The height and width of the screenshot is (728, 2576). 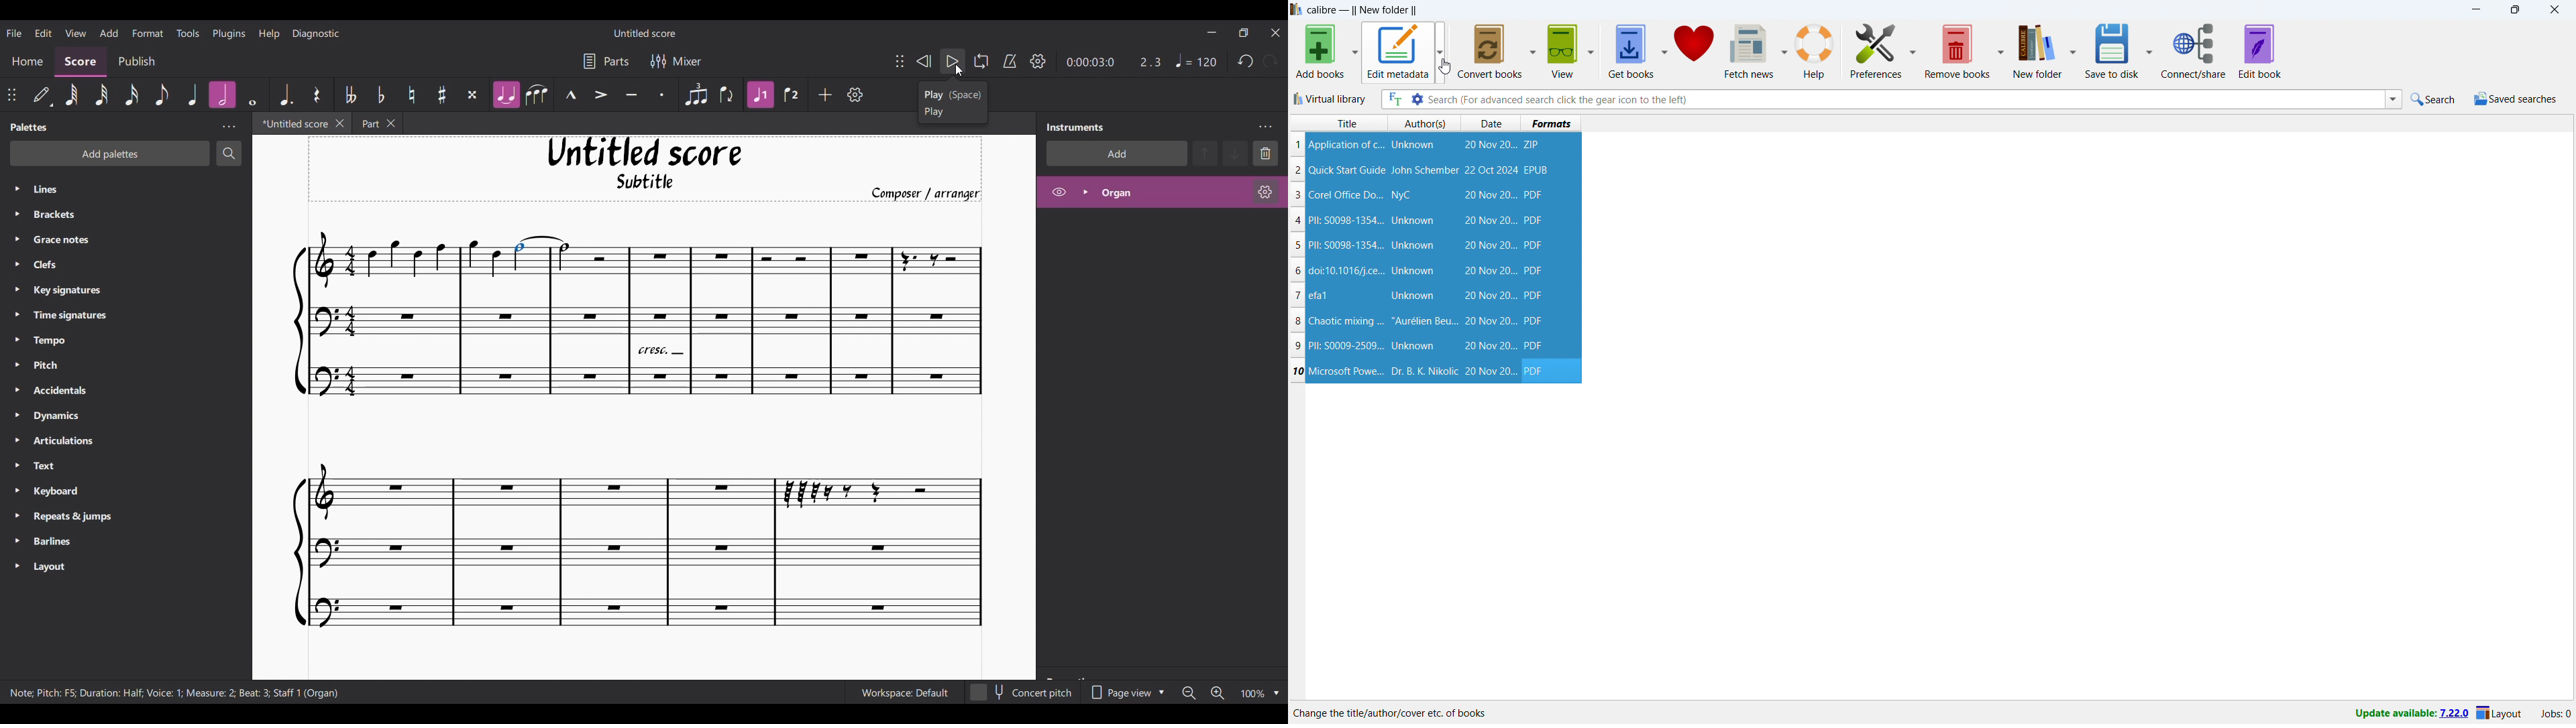 What do you see at coordinates (350, 95) in the screenshot?
I see `Toggle double flat` at bounding box center [350, 95].